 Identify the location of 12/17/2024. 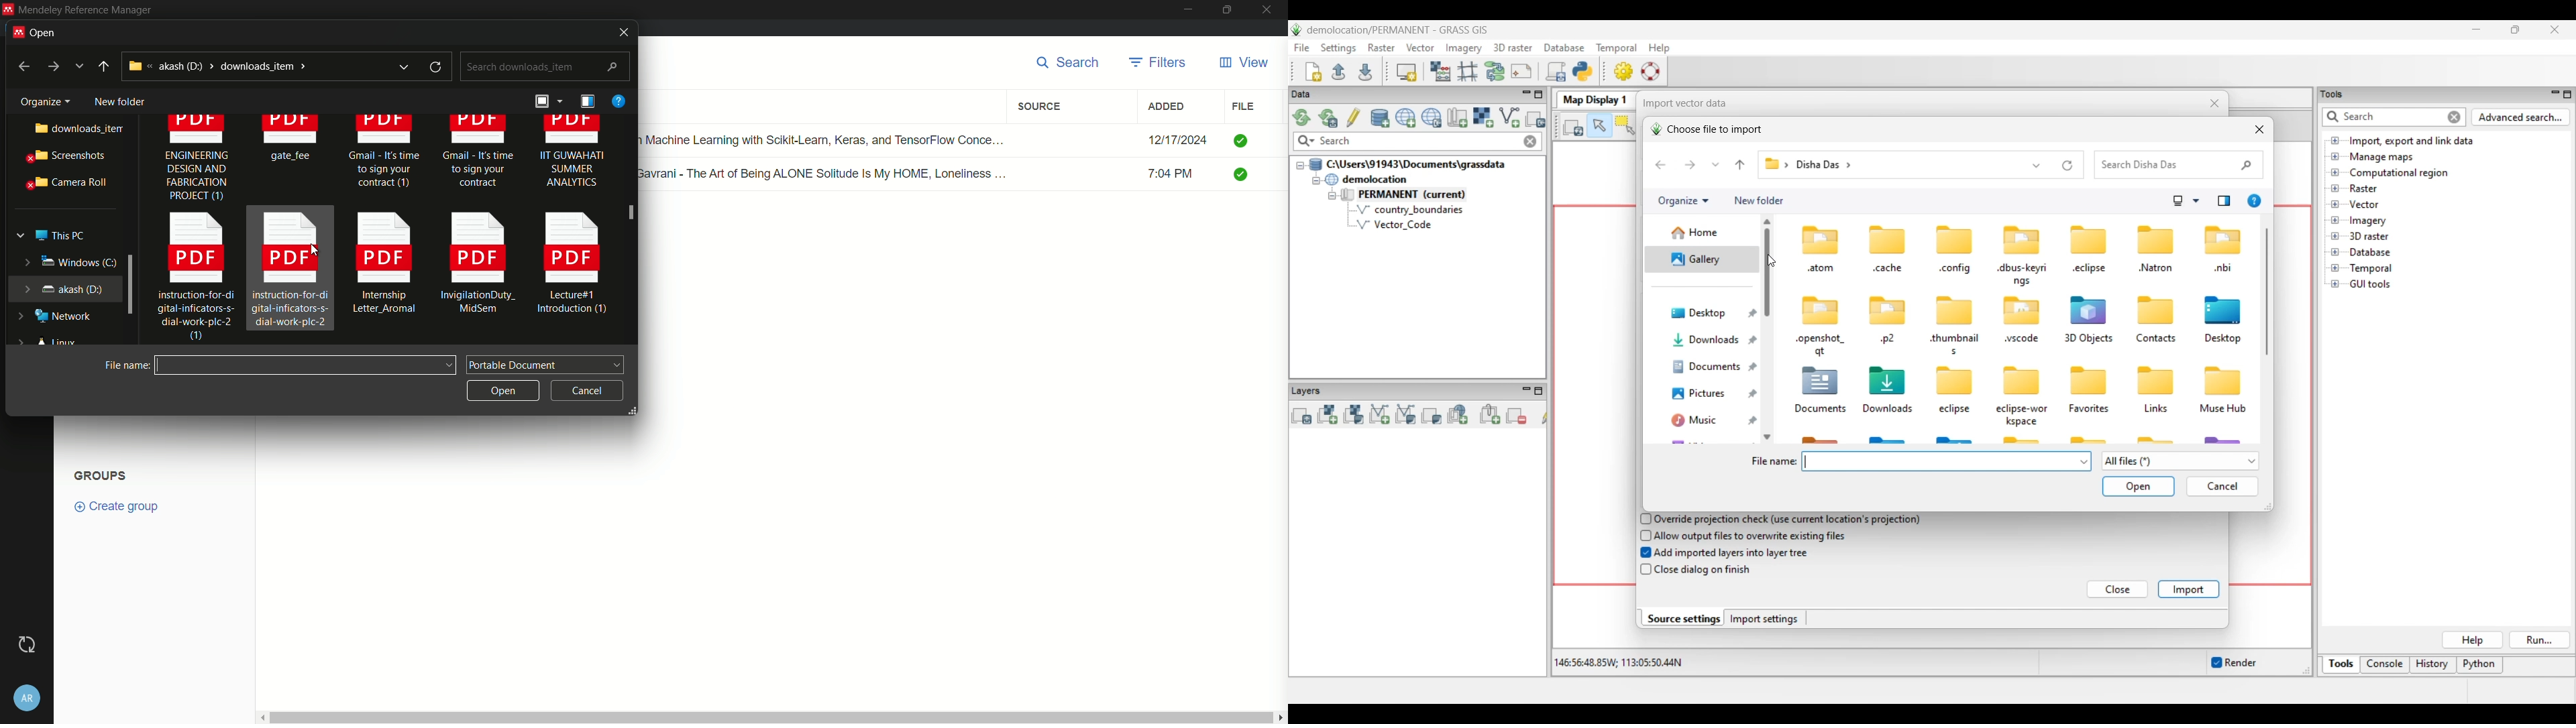
(1177, 140).